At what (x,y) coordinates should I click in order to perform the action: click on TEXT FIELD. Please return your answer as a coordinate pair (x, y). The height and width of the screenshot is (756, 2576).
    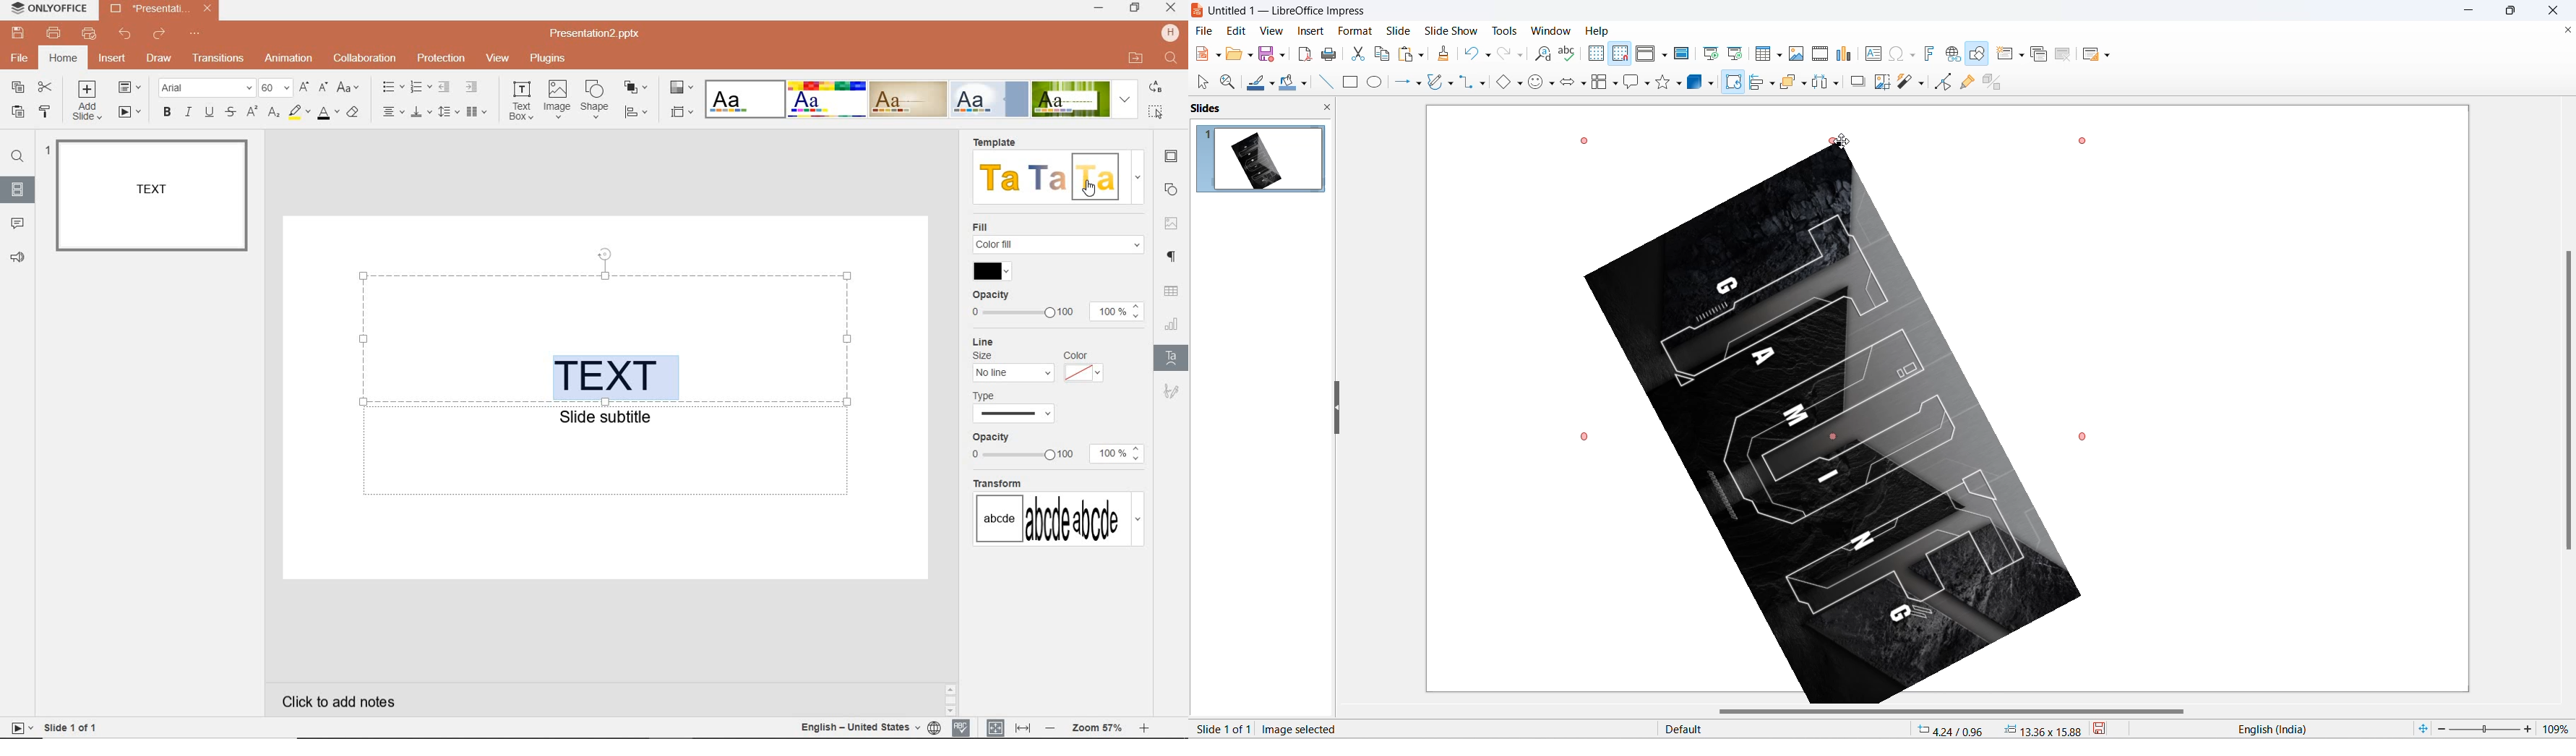
    Looking at the image, I should click on (607, 458).